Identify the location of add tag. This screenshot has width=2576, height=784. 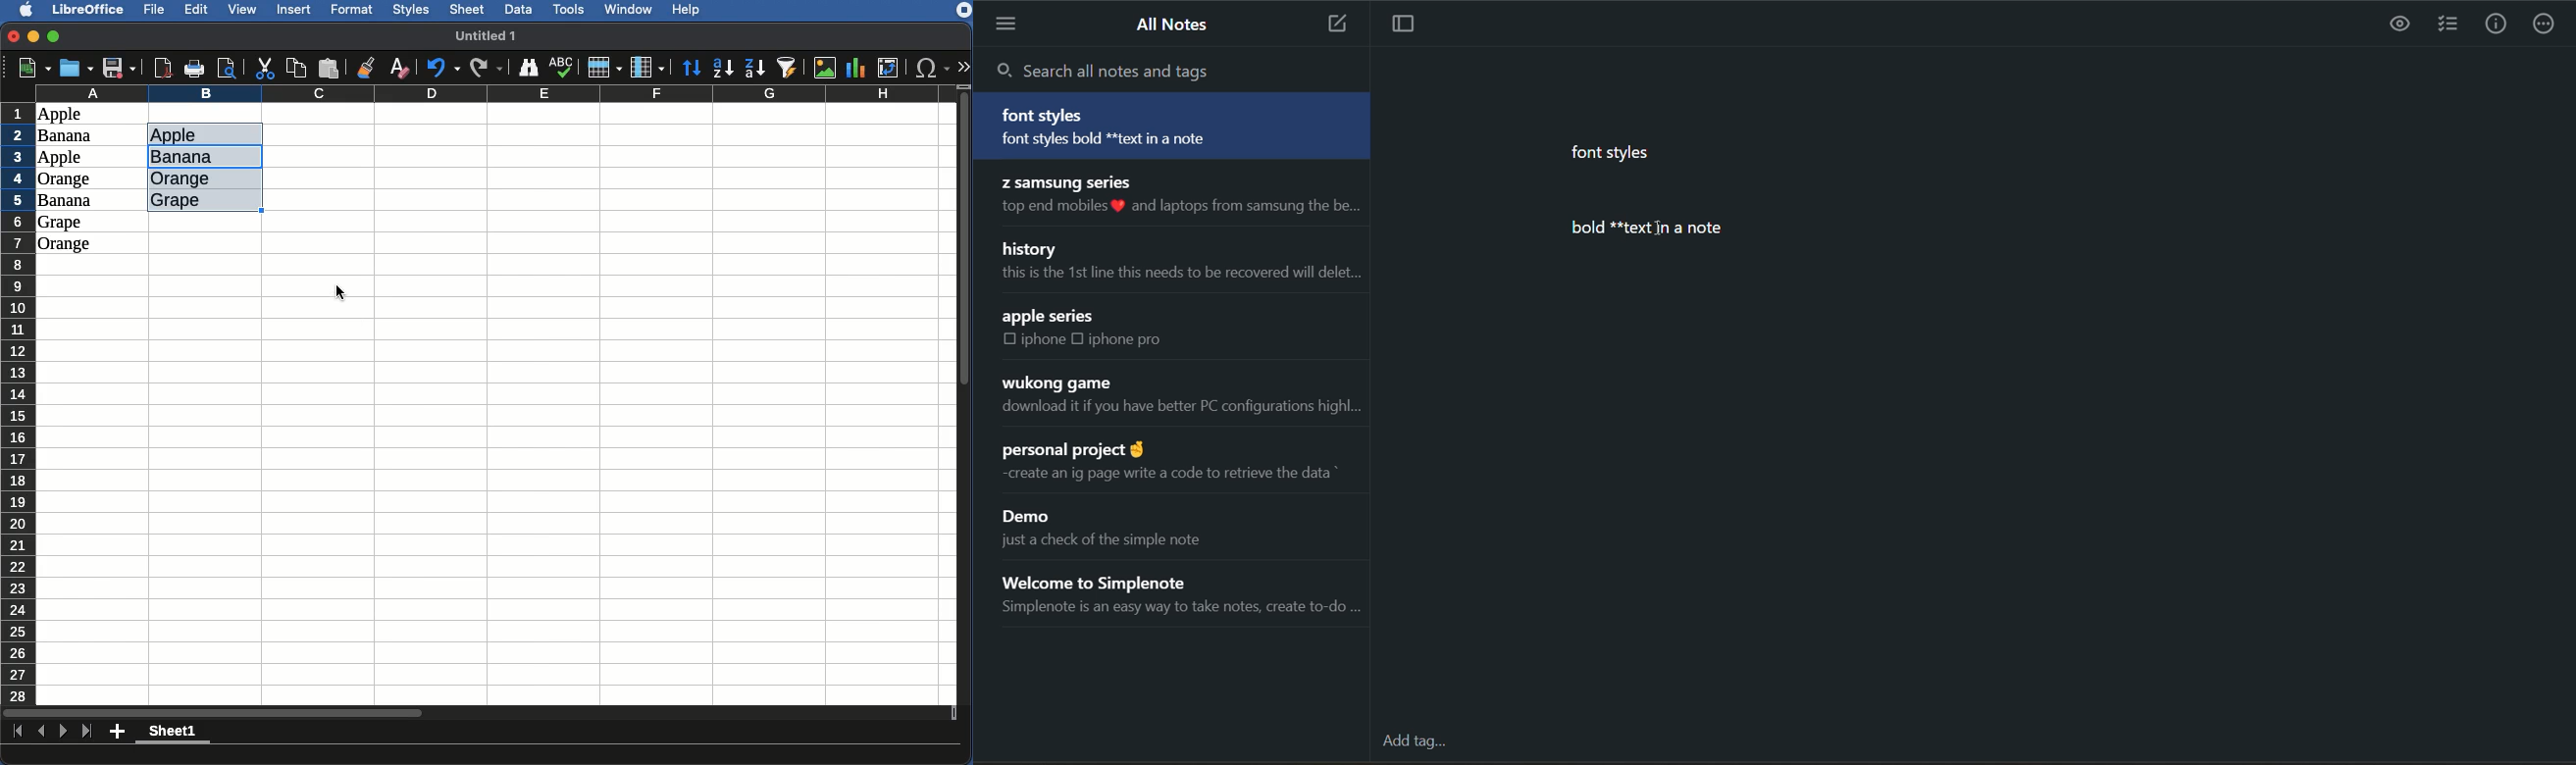
(1418, 738).